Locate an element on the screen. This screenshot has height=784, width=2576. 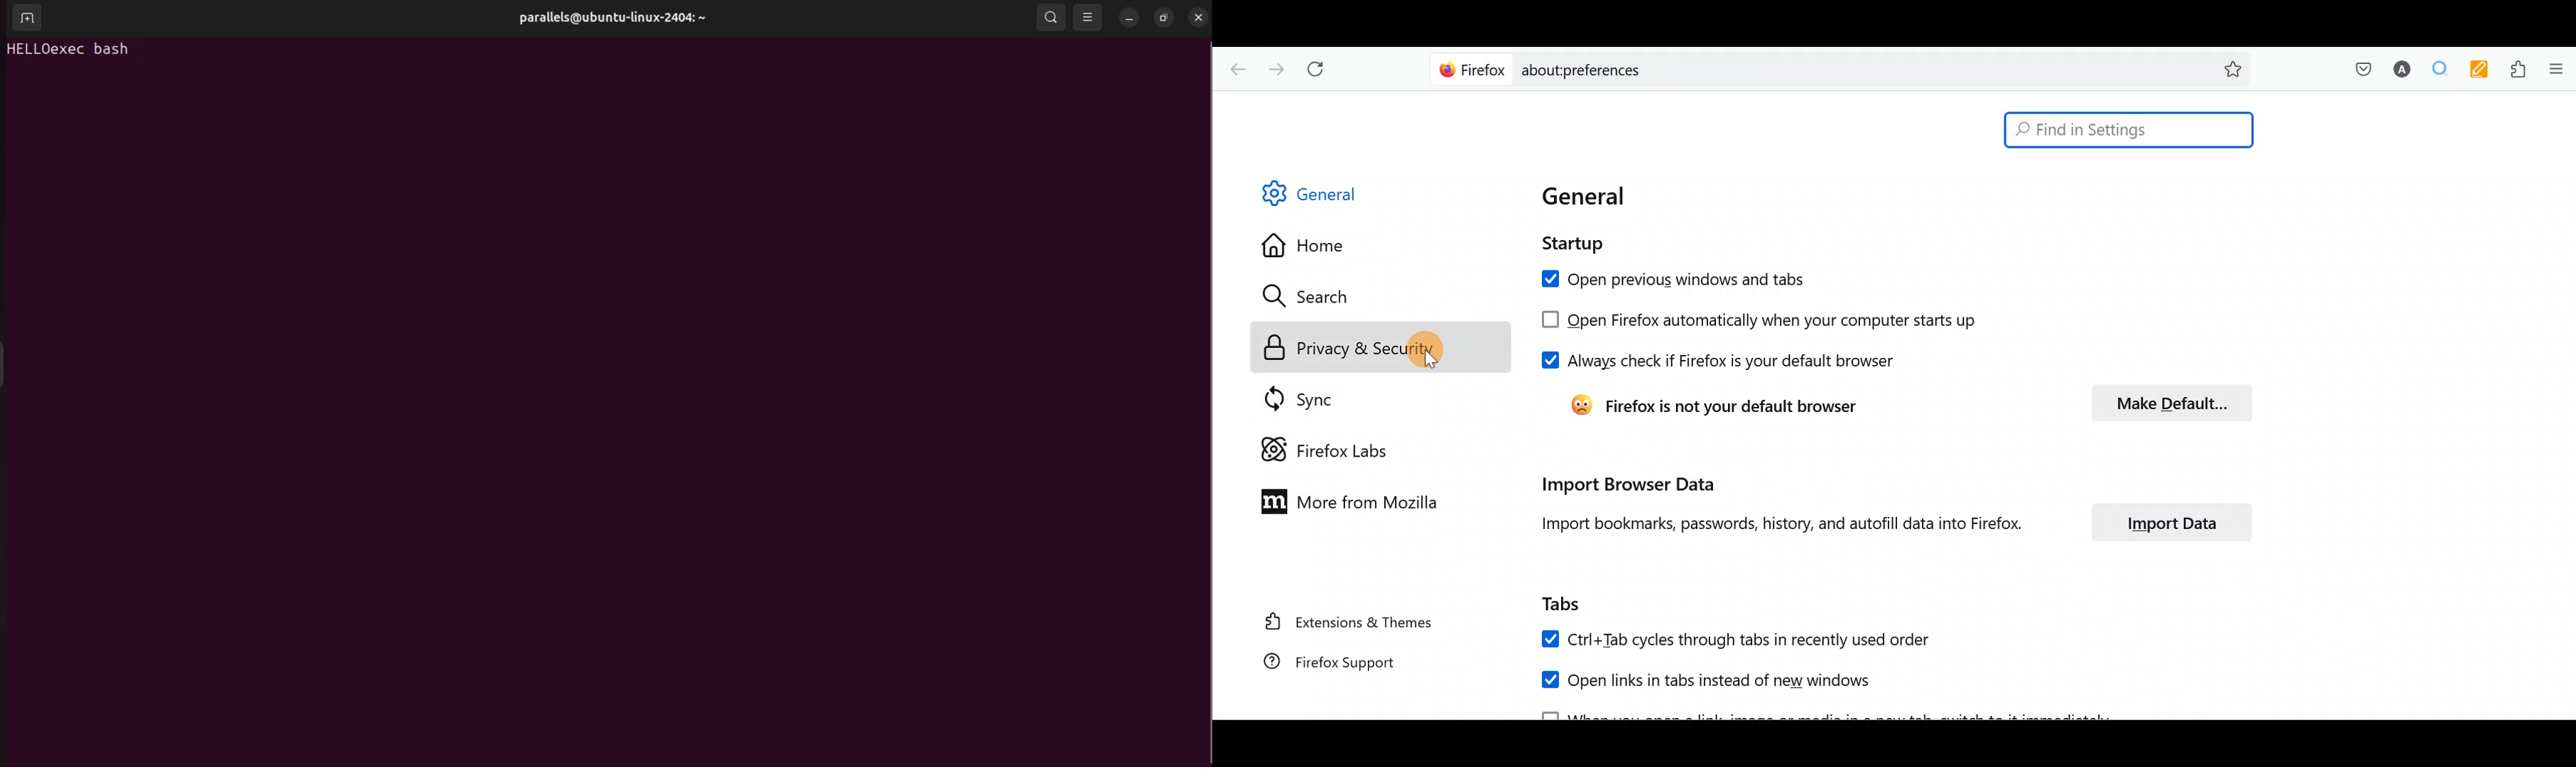
General is located at coordinates (1310, 184).